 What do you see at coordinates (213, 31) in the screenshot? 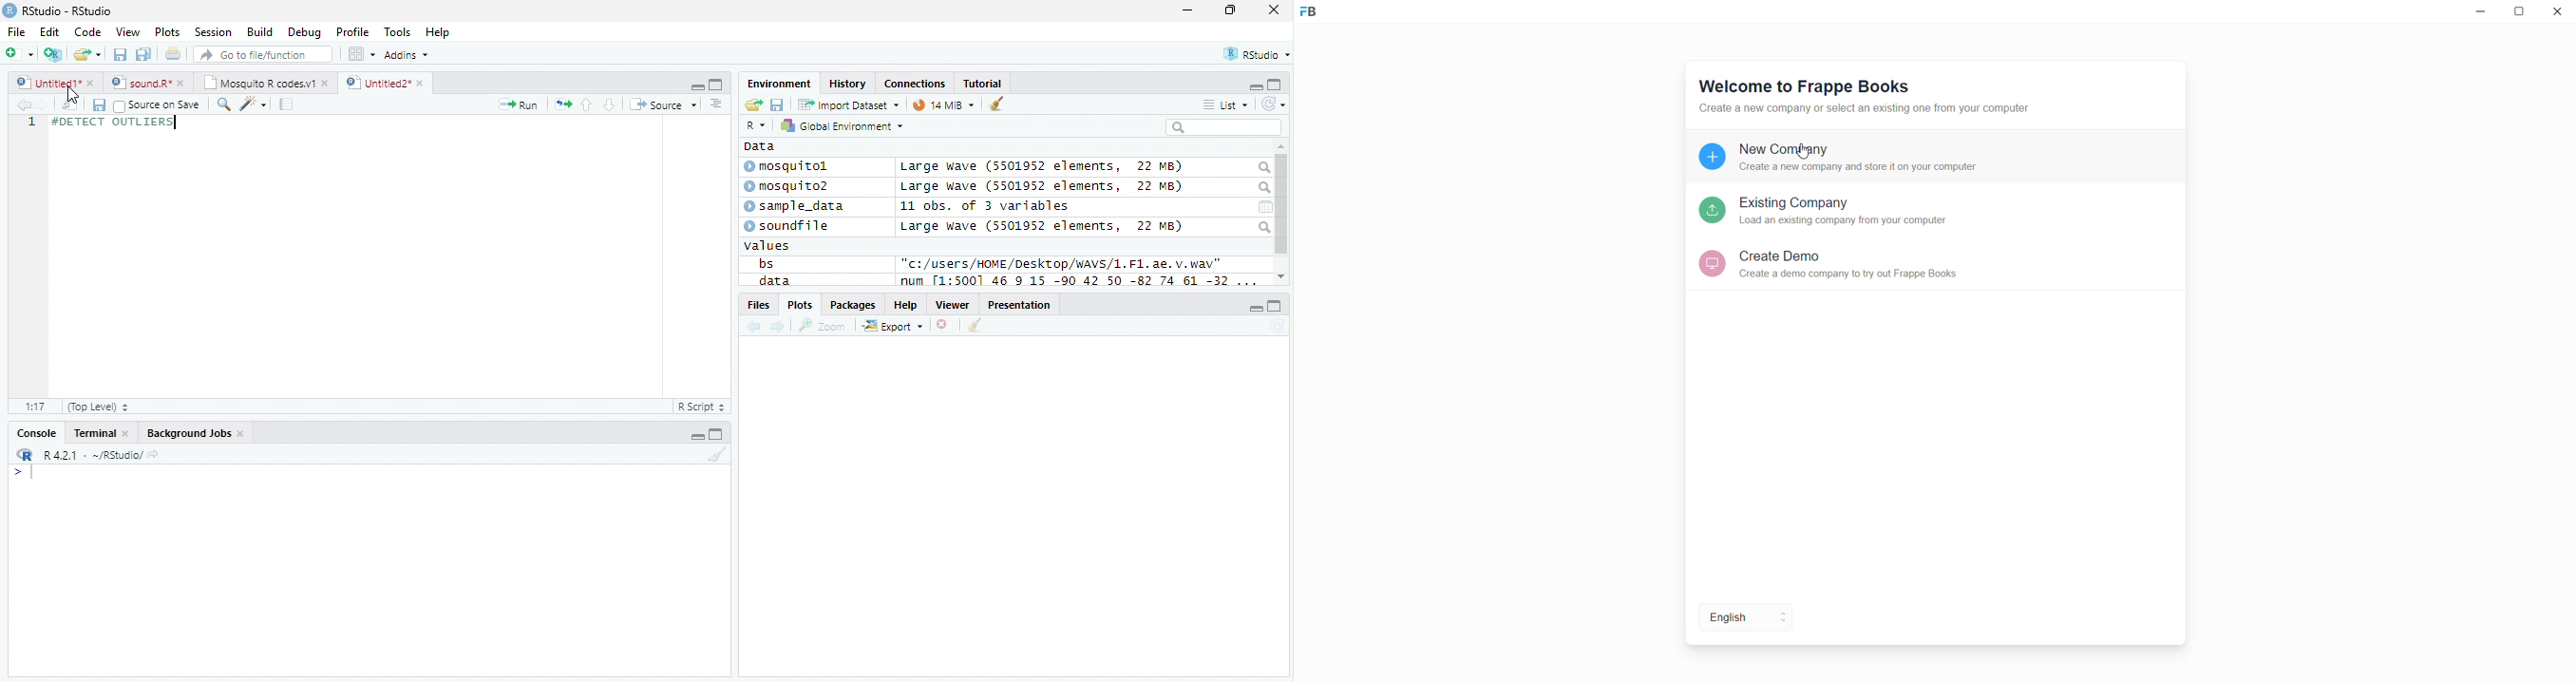
I see `Session` at bounding box center [213, 31].